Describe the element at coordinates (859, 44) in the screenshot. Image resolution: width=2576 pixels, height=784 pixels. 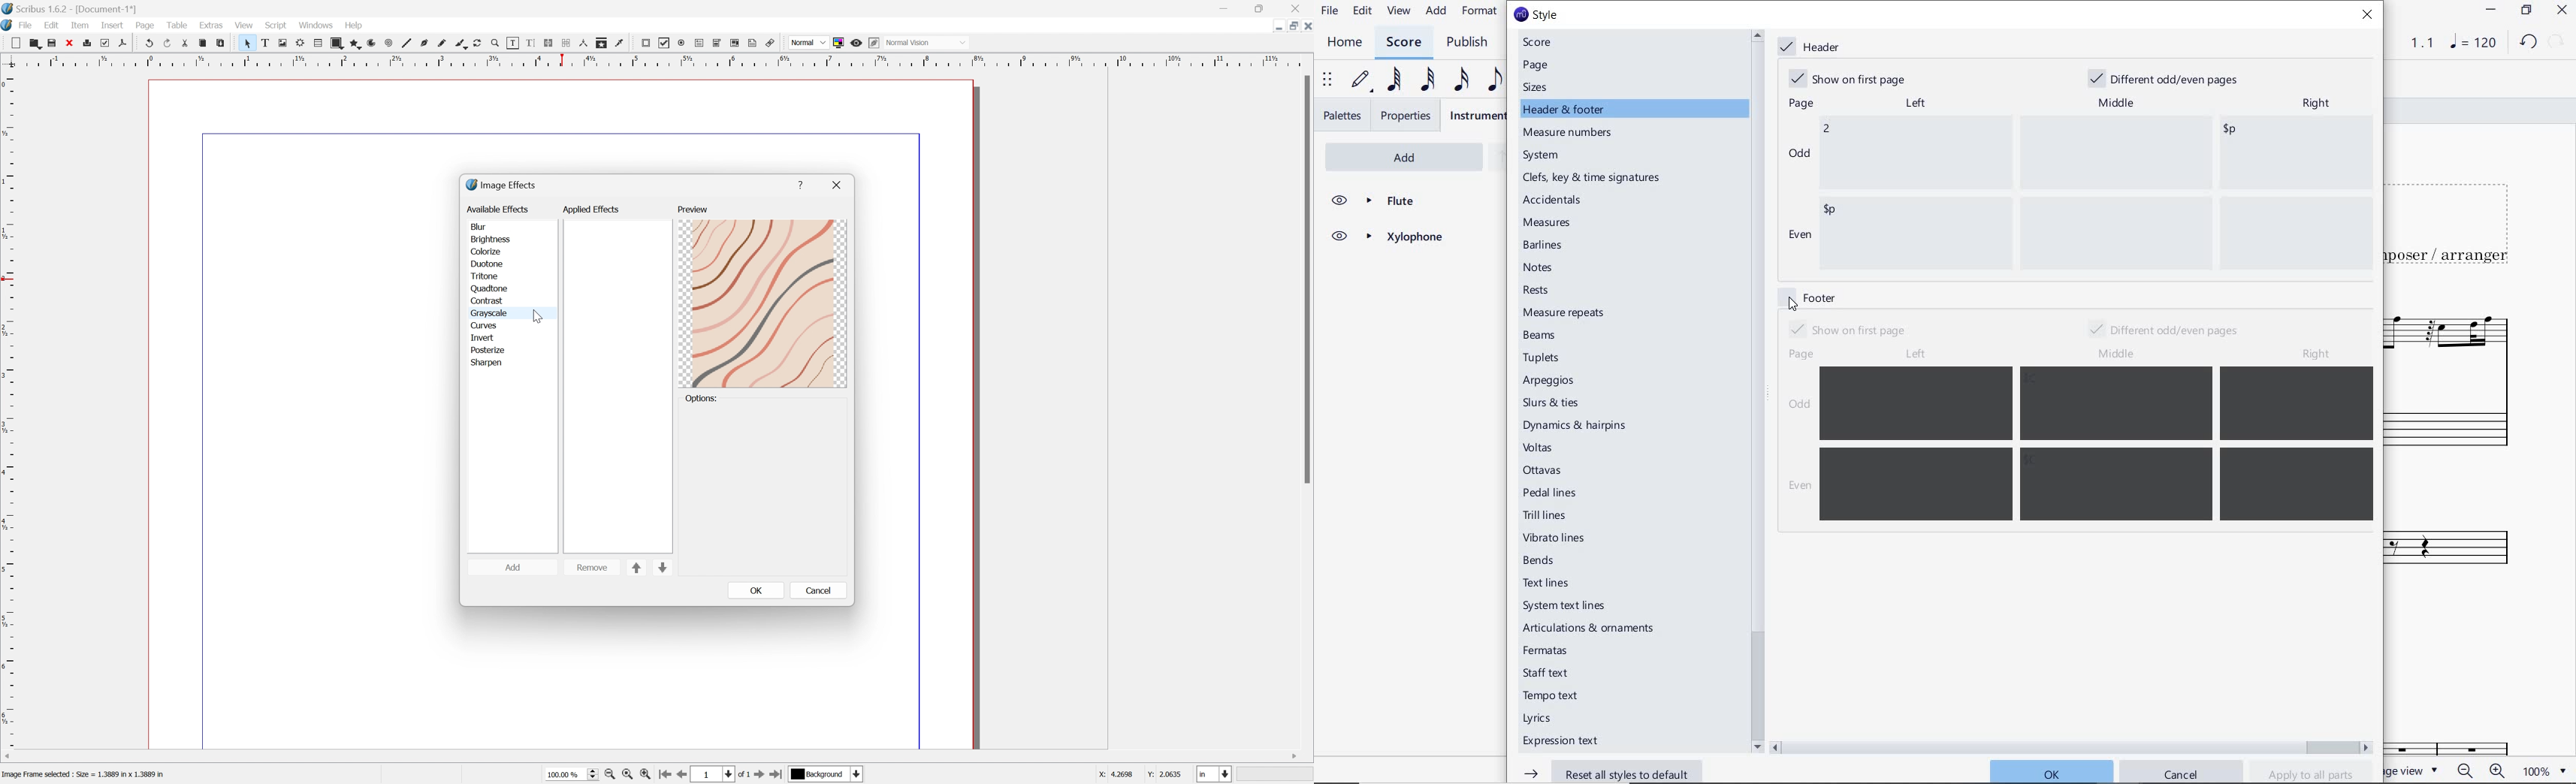
I see `Preview mode` at that location.